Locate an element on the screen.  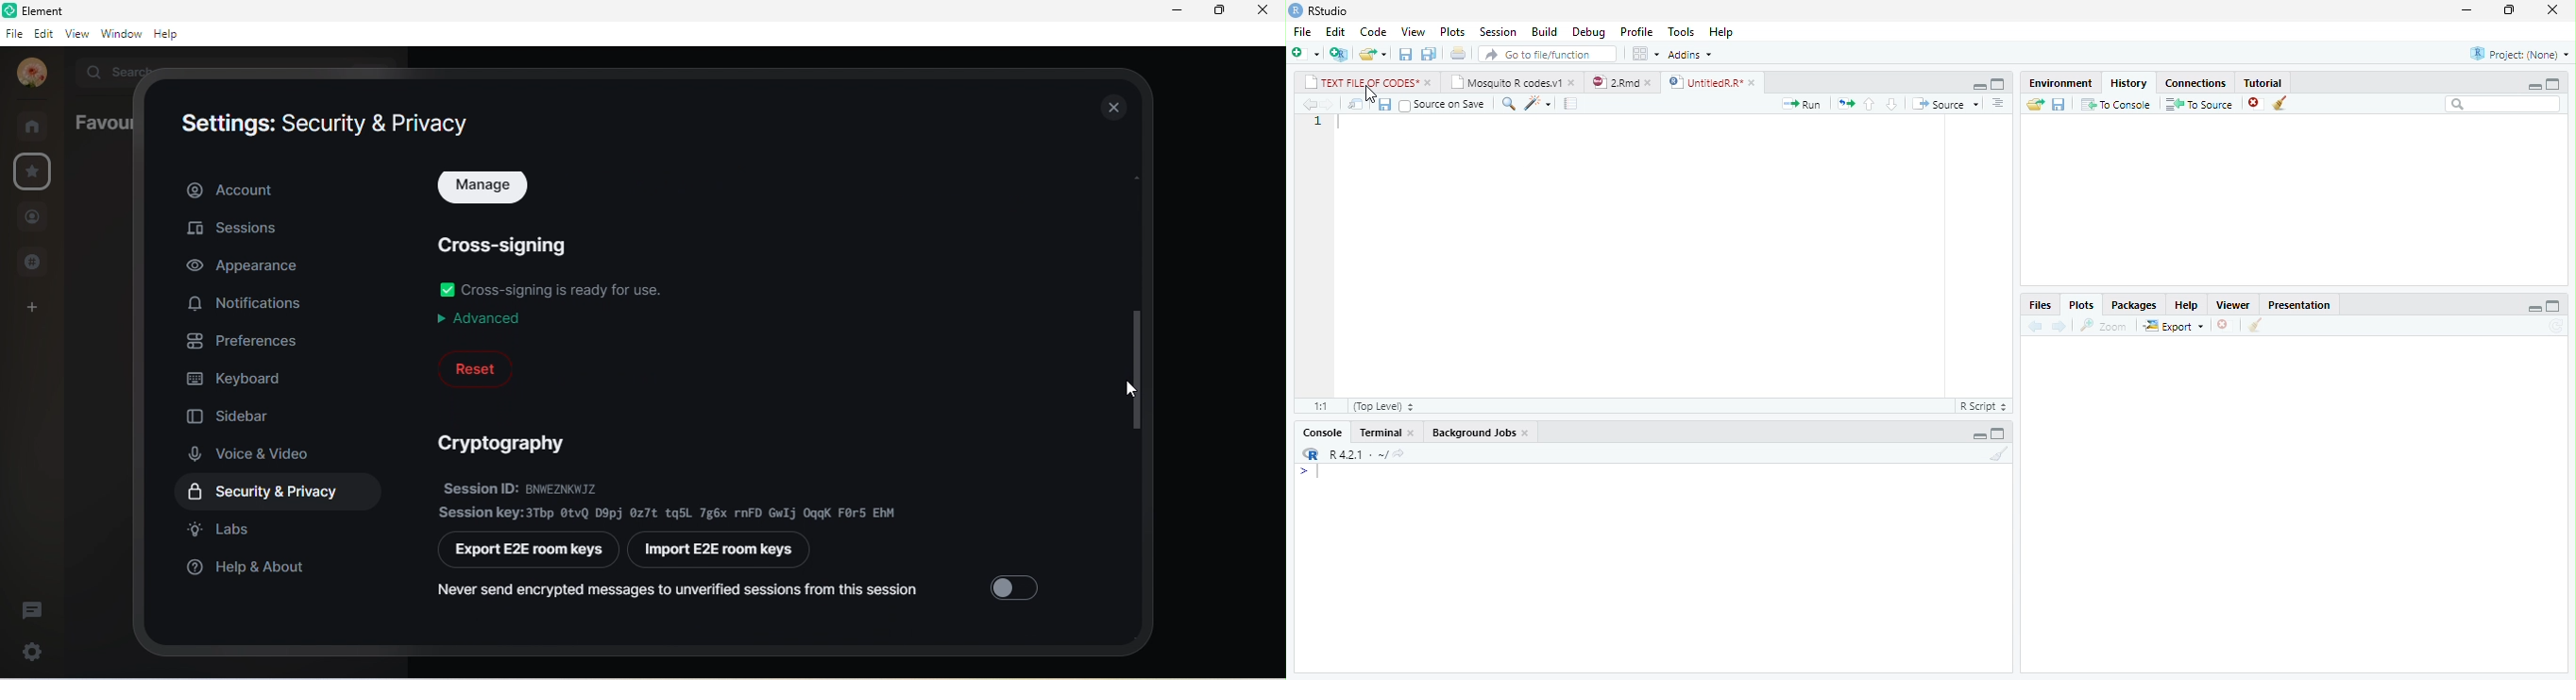
UntitledR.R is located at coordinates (1704, 81).